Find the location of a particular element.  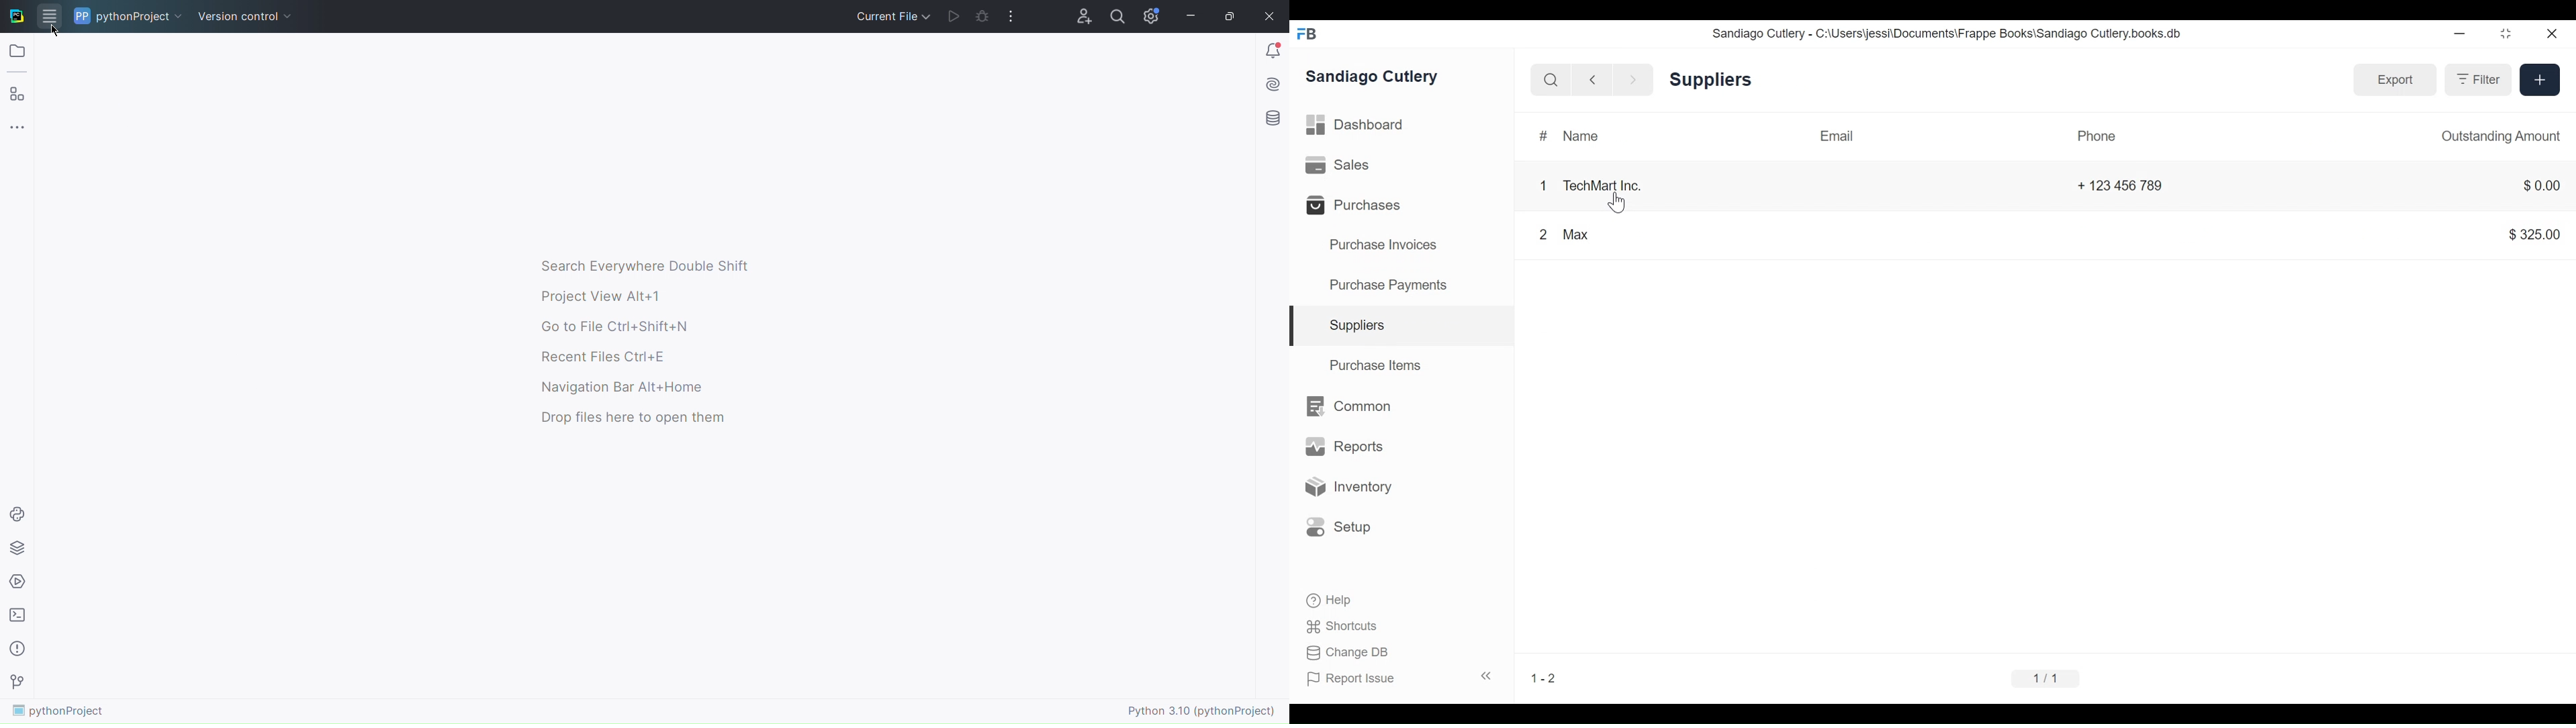

Application Menu is located at coordinates (48, 17).